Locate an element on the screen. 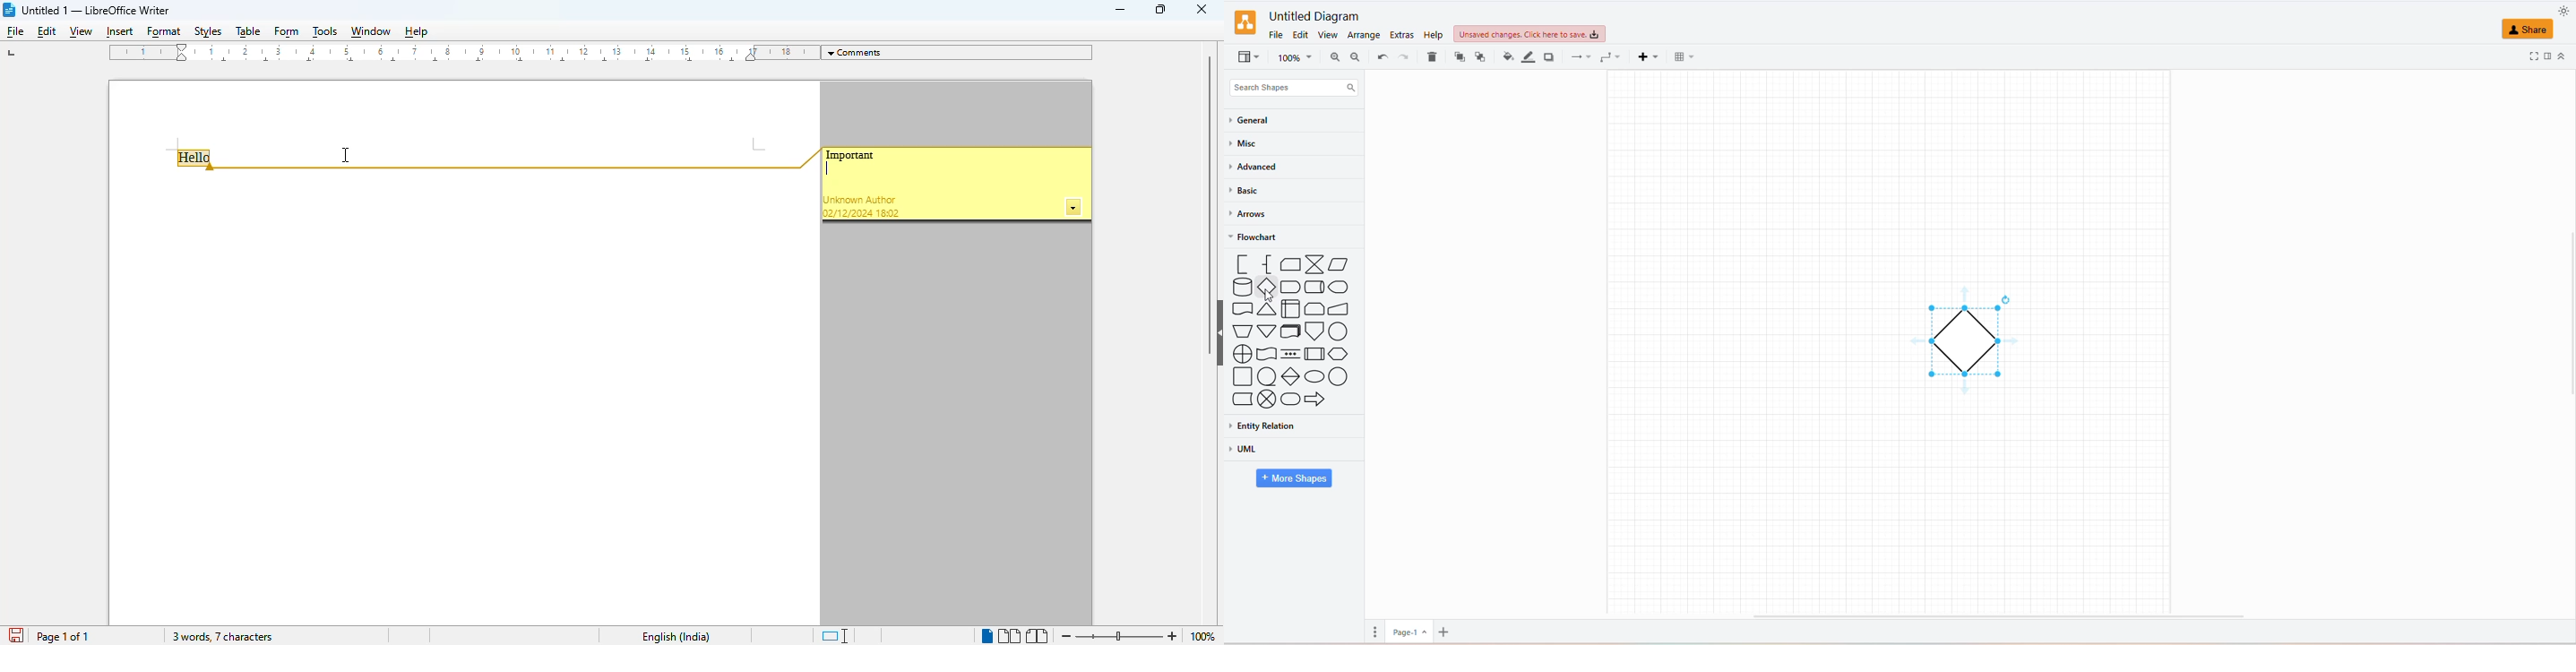 This screenshot has width=2576, height=672. ZOOM OUT is located at coordinates (1354, 56).